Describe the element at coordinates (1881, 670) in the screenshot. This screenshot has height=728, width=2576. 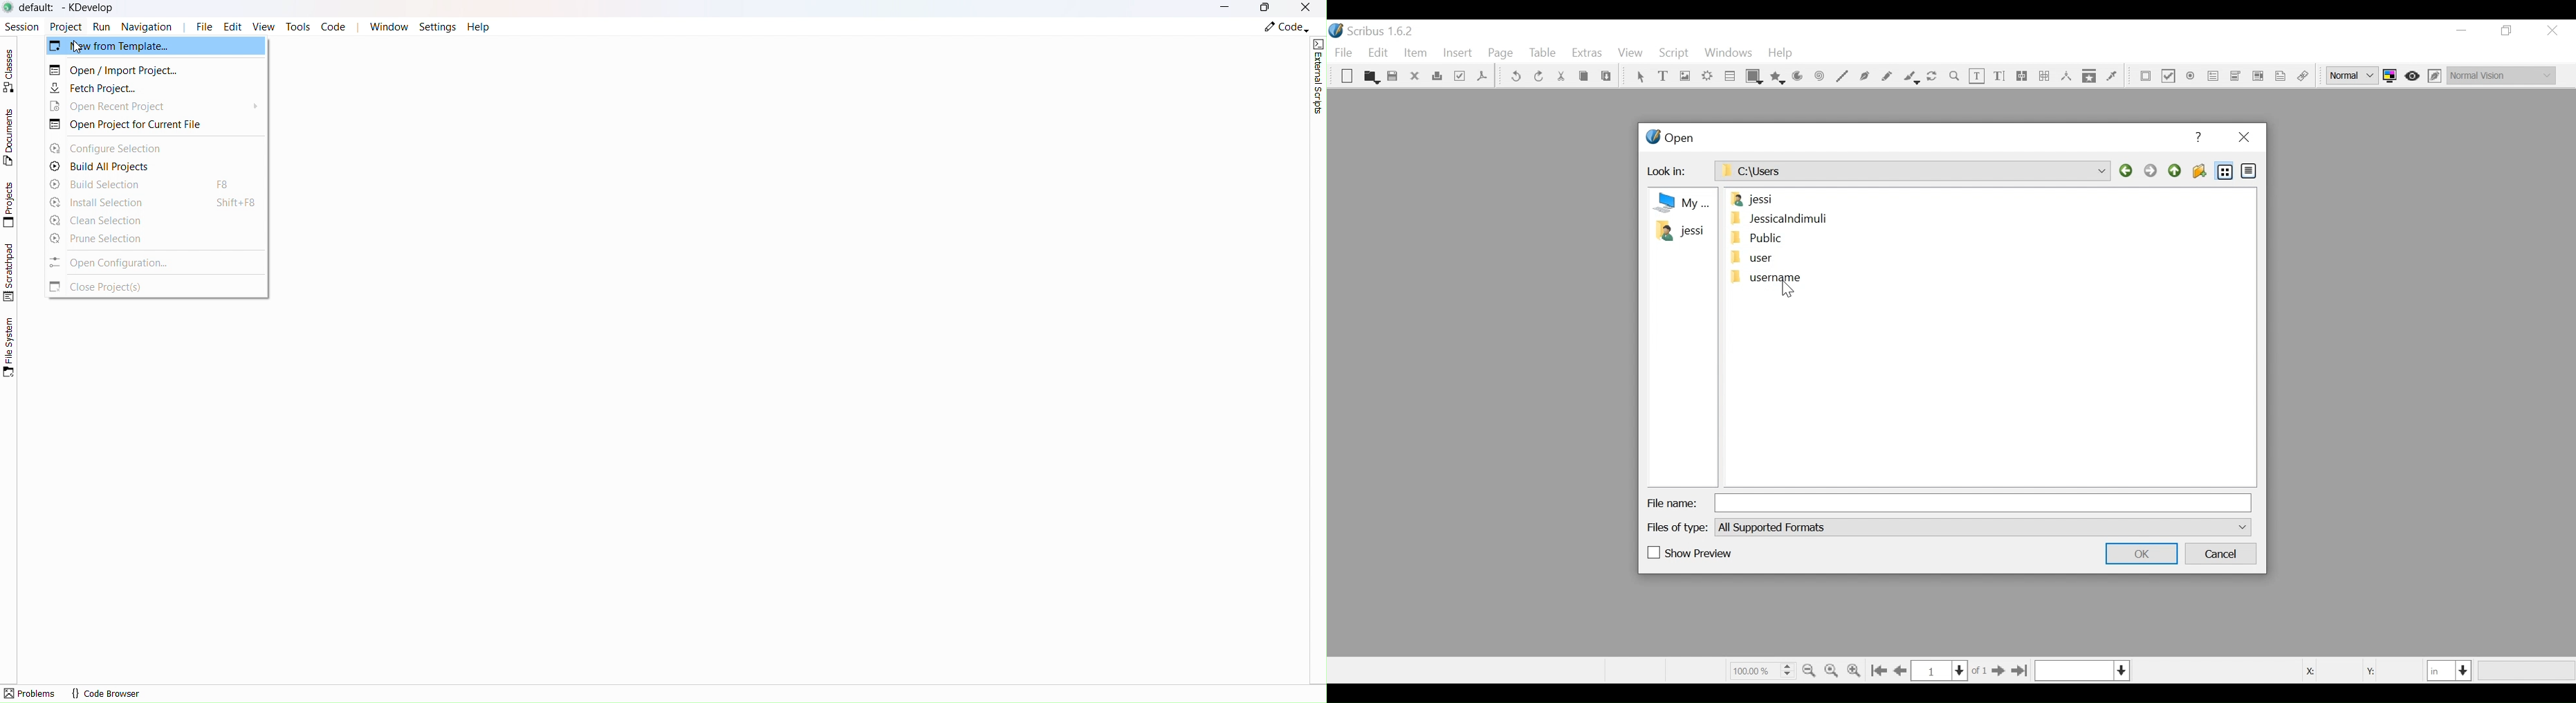
I see `Go to first Page` at that location.